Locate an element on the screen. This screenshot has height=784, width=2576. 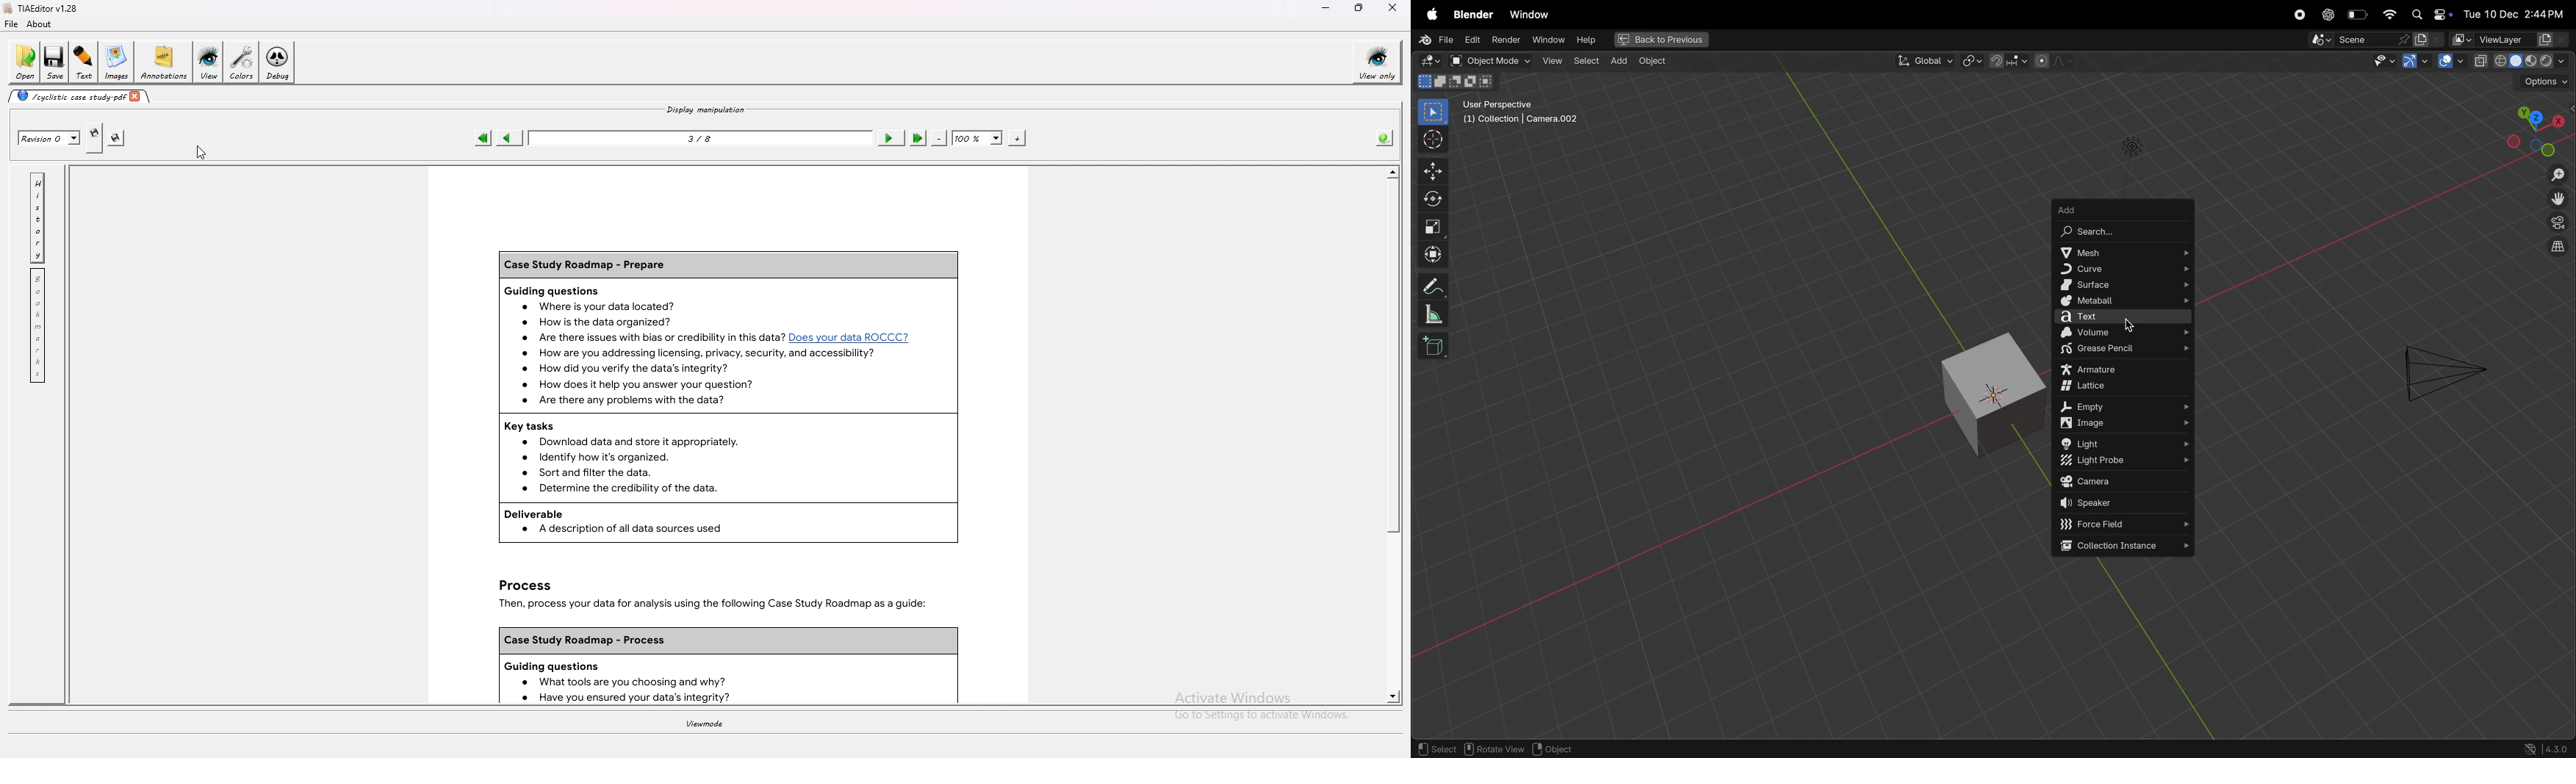
View layer is located at coordinates (2512, 40).